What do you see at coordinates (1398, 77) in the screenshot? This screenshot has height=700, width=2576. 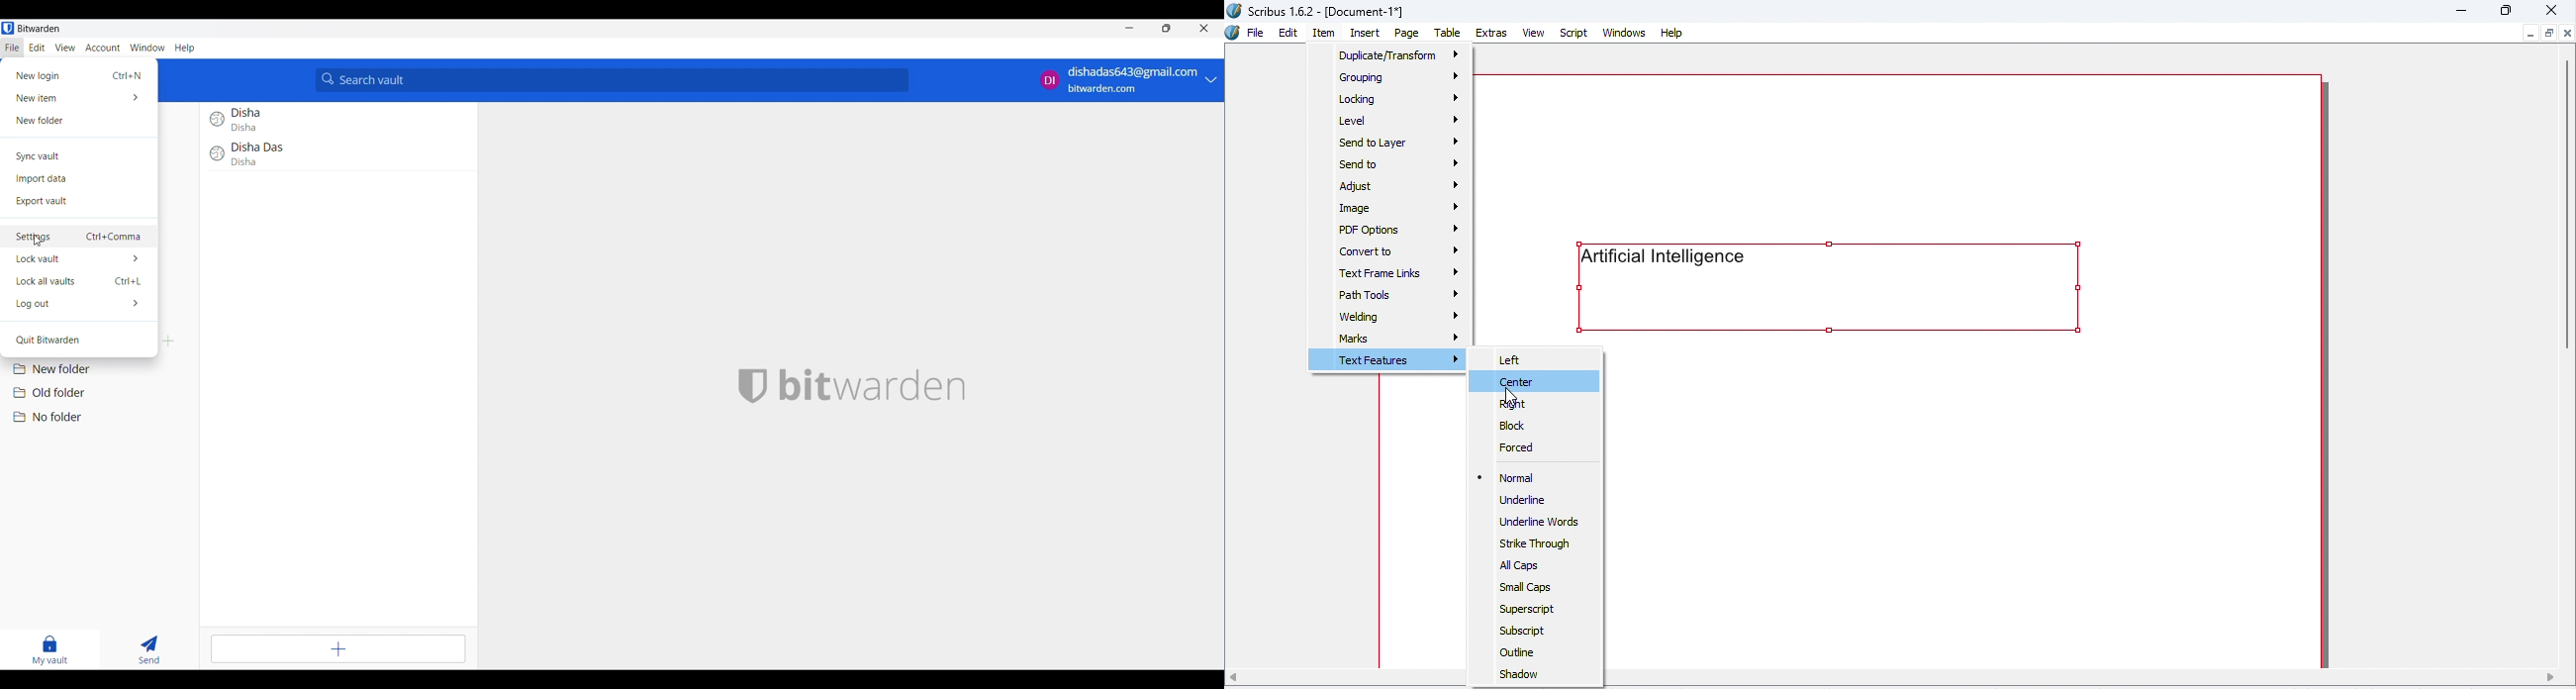 I see `Grouping` at bounding box center [1398, 77].